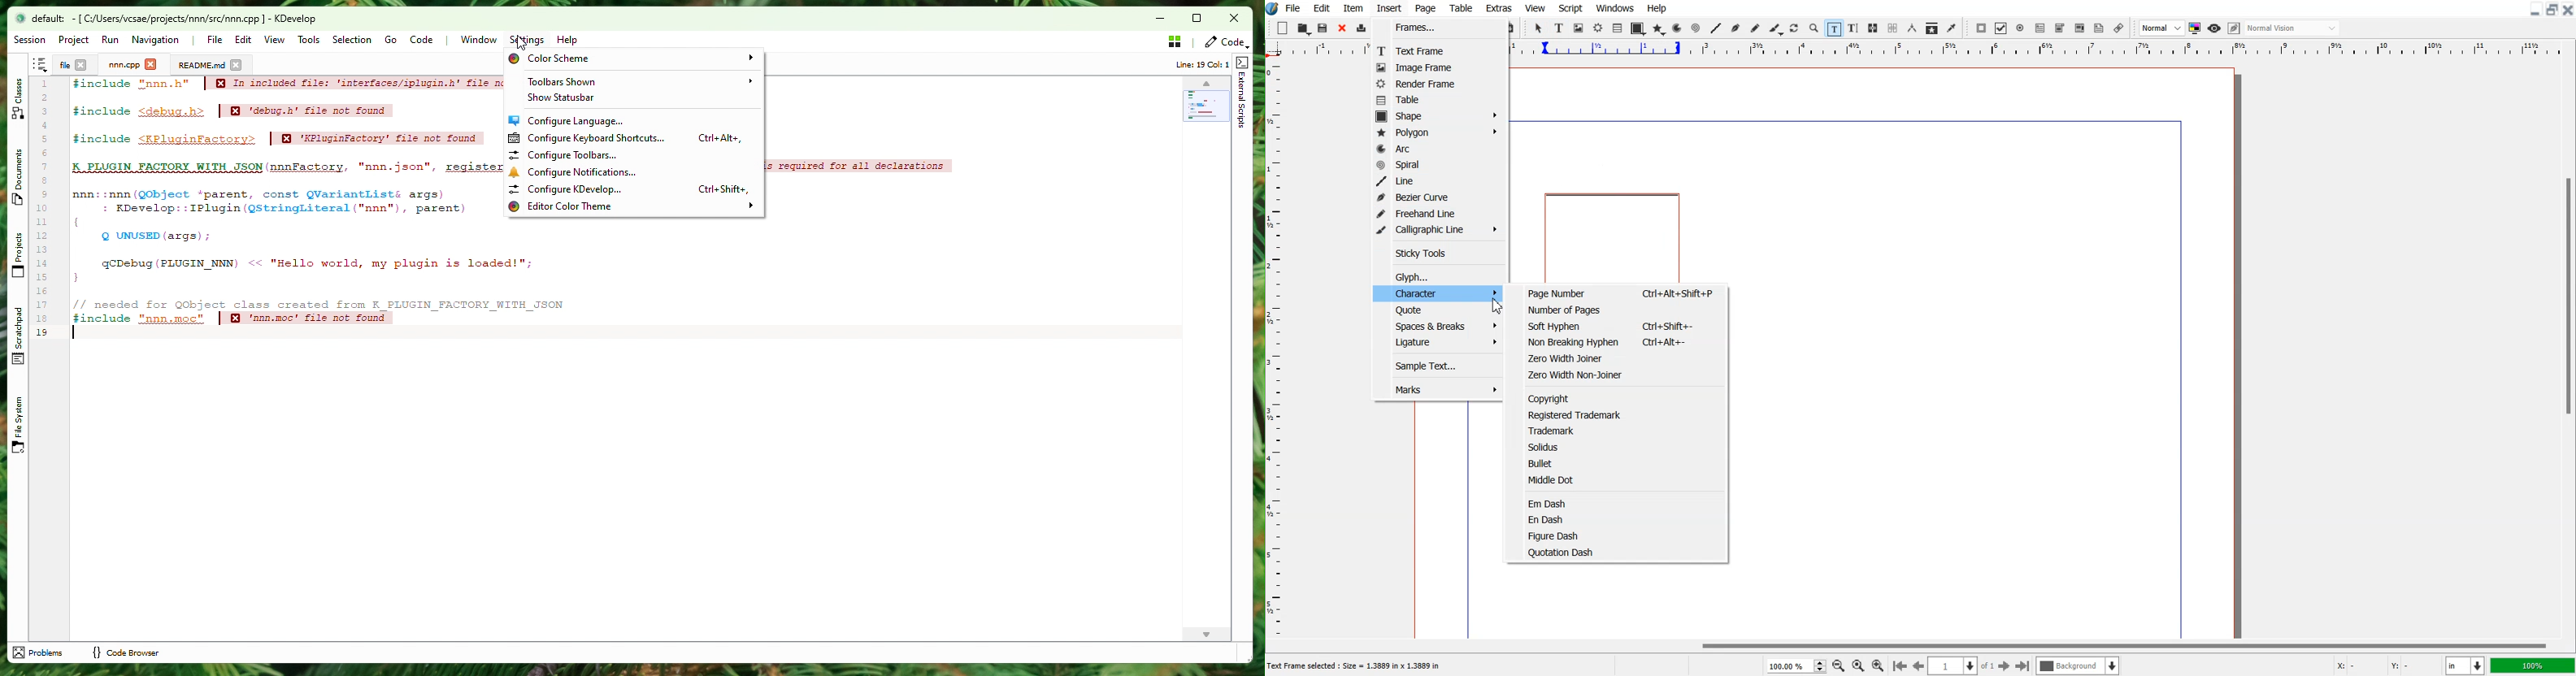 The image size is (2576, 700). Describe the element at coordinates (1622, 292) in the screenshot. I see `Page Number` at that location.